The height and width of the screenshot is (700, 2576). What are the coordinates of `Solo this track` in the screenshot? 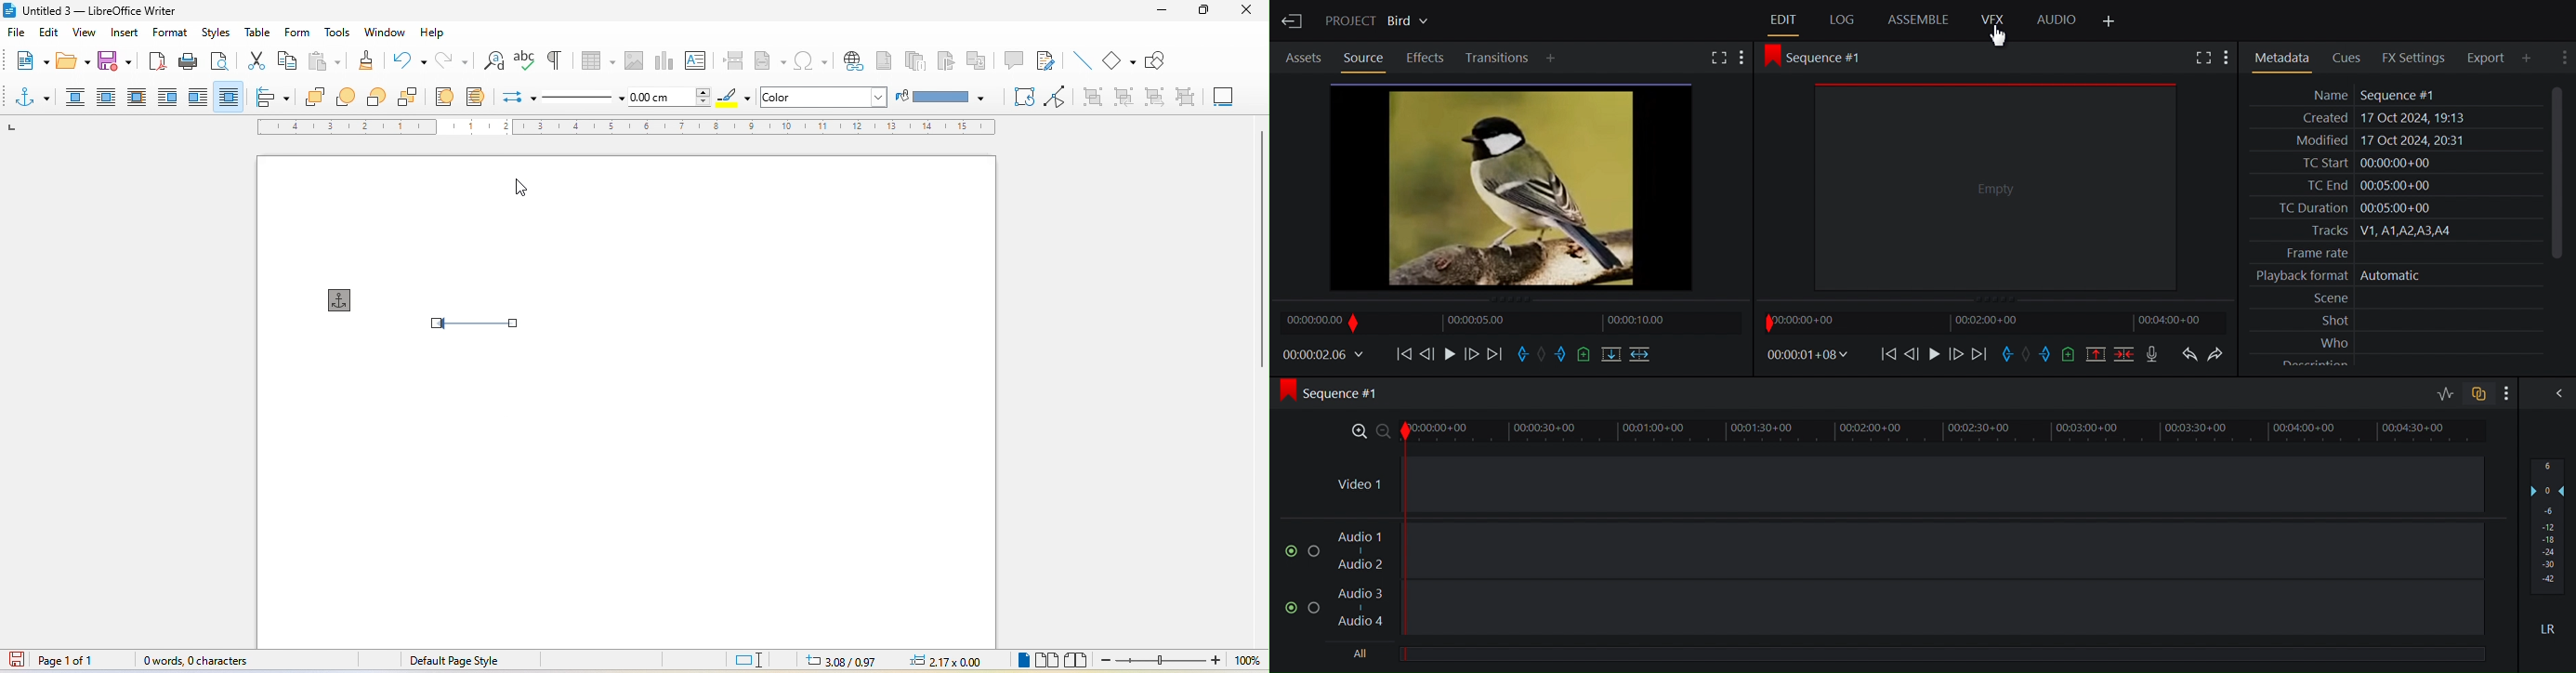 It's located at (1315, 550).